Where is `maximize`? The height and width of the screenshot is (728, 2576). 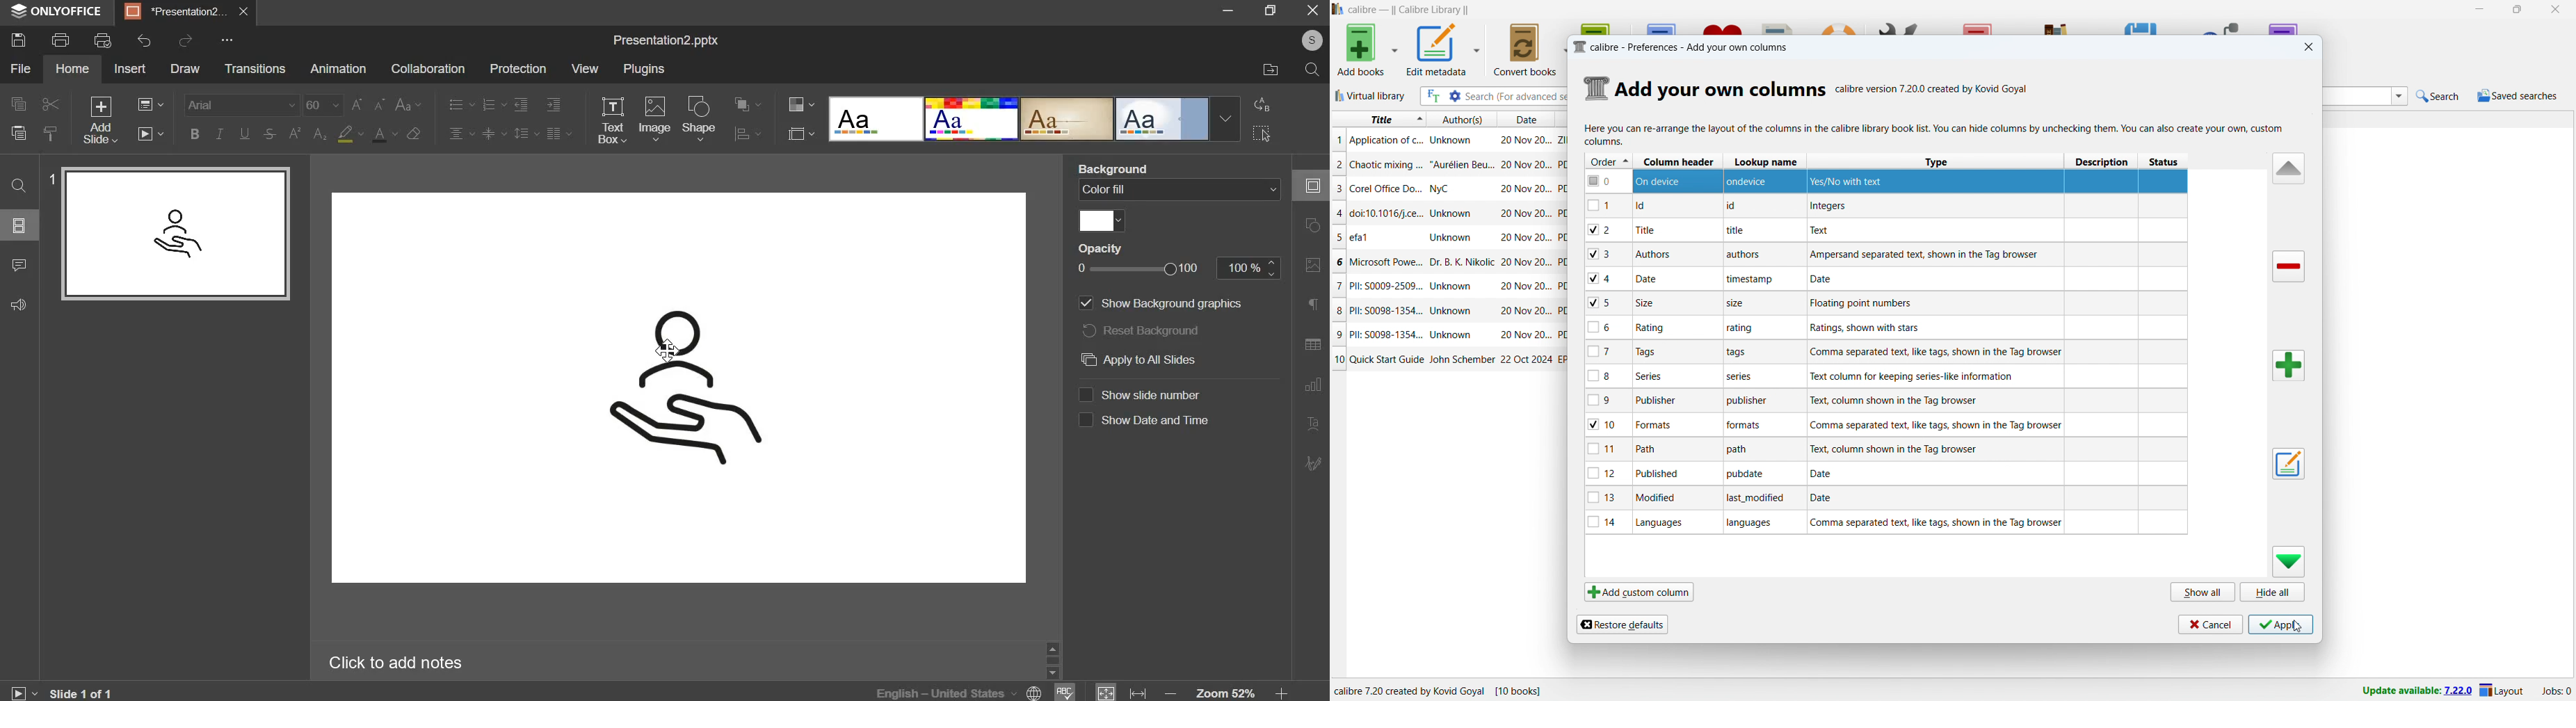
maximize is located at coordinates (2516, 10).